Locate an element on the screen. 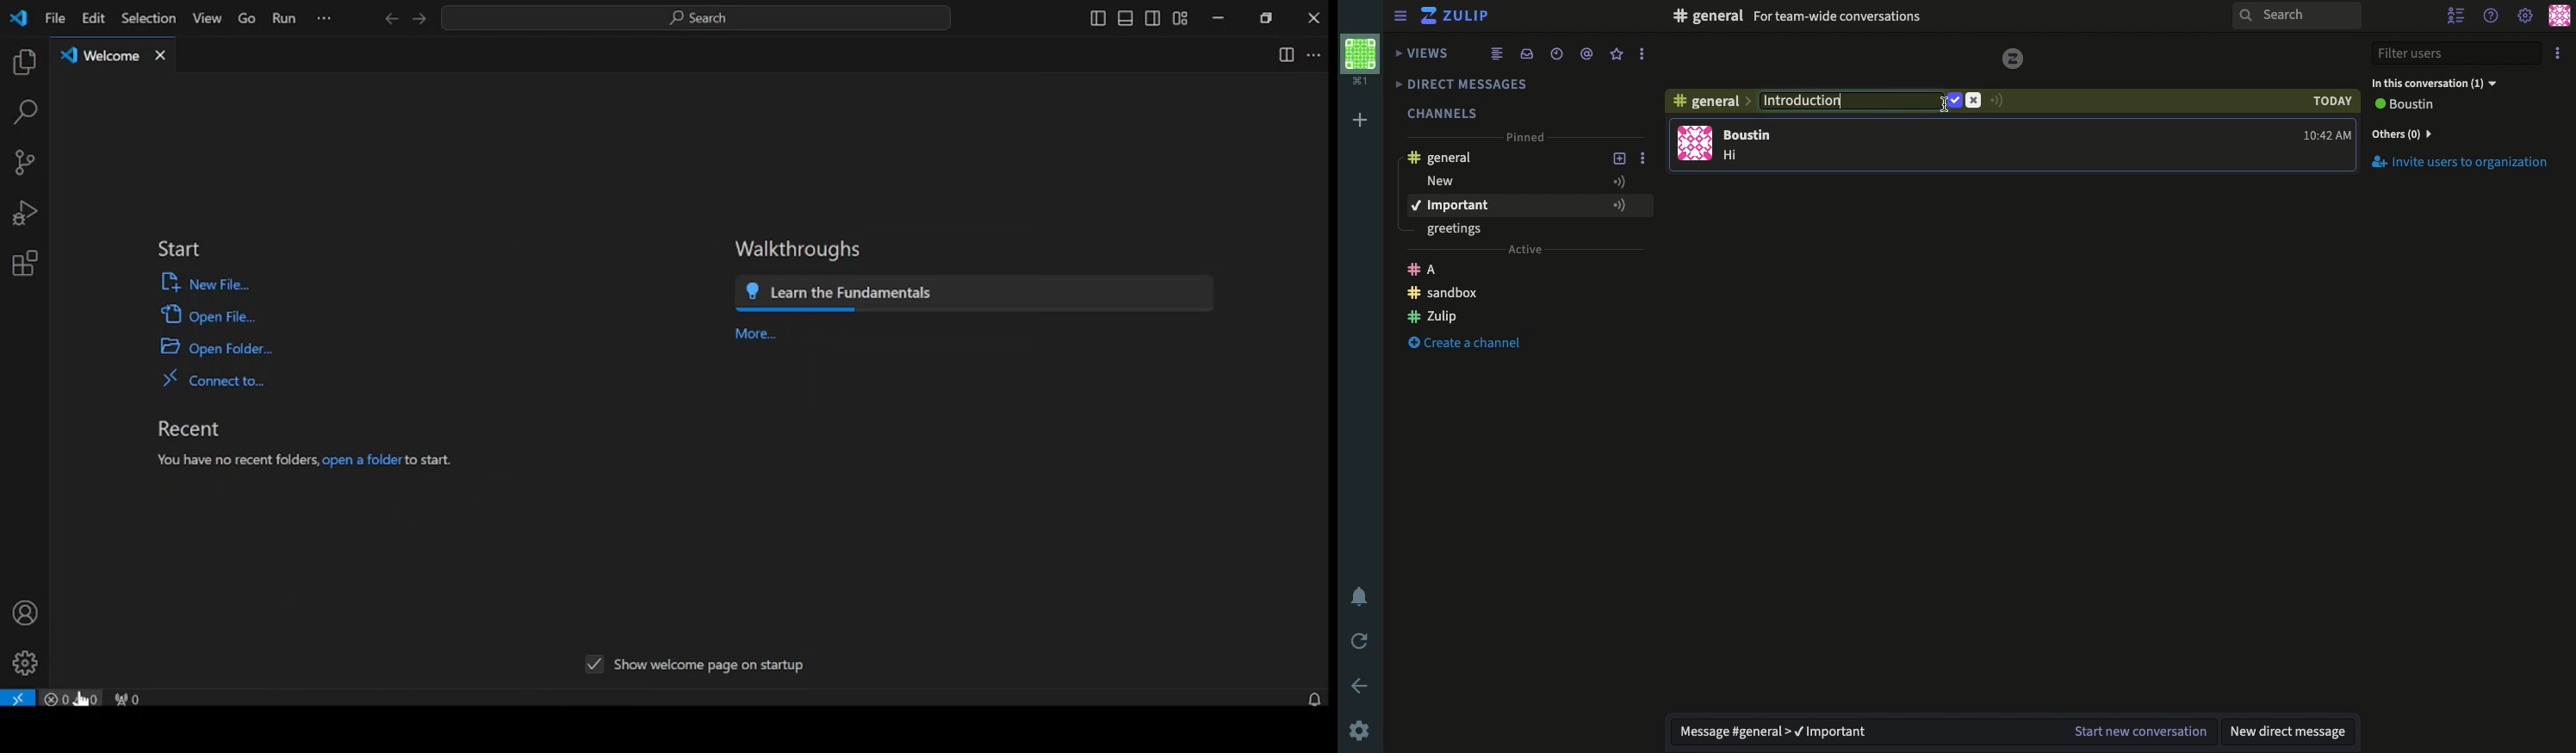 Image resolution: width=2576 pixels, height=756 pixels. DMs is located at coordinates (1473, 84).